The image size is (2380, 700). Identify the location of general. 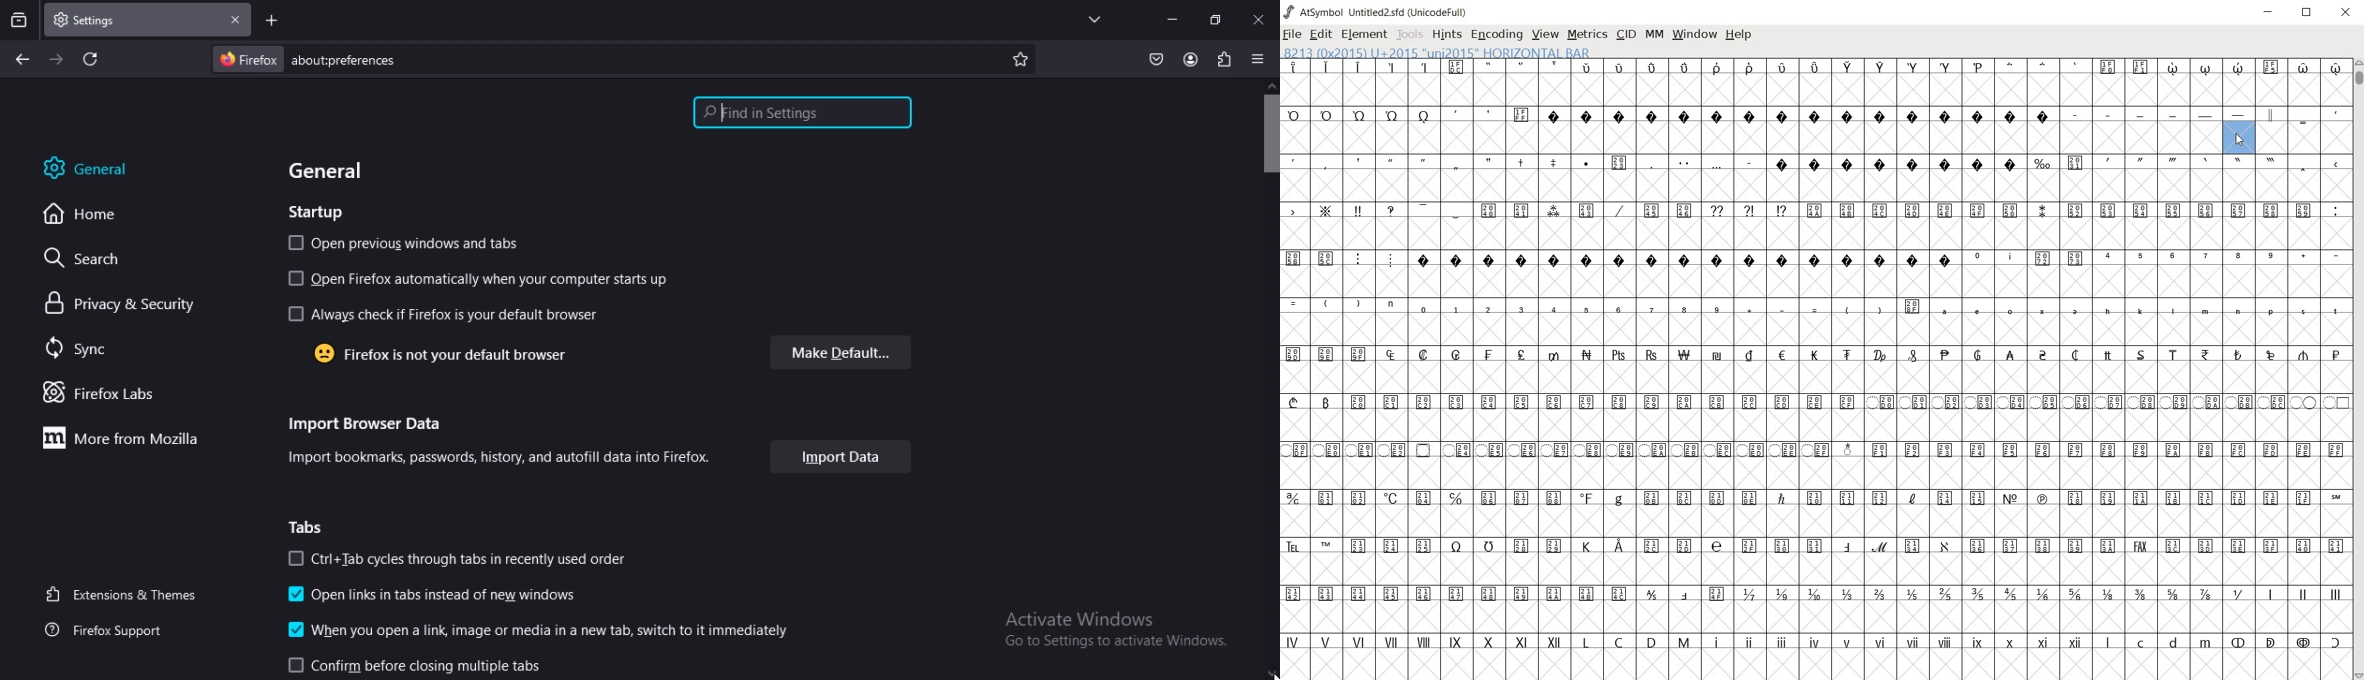
(331, 171).